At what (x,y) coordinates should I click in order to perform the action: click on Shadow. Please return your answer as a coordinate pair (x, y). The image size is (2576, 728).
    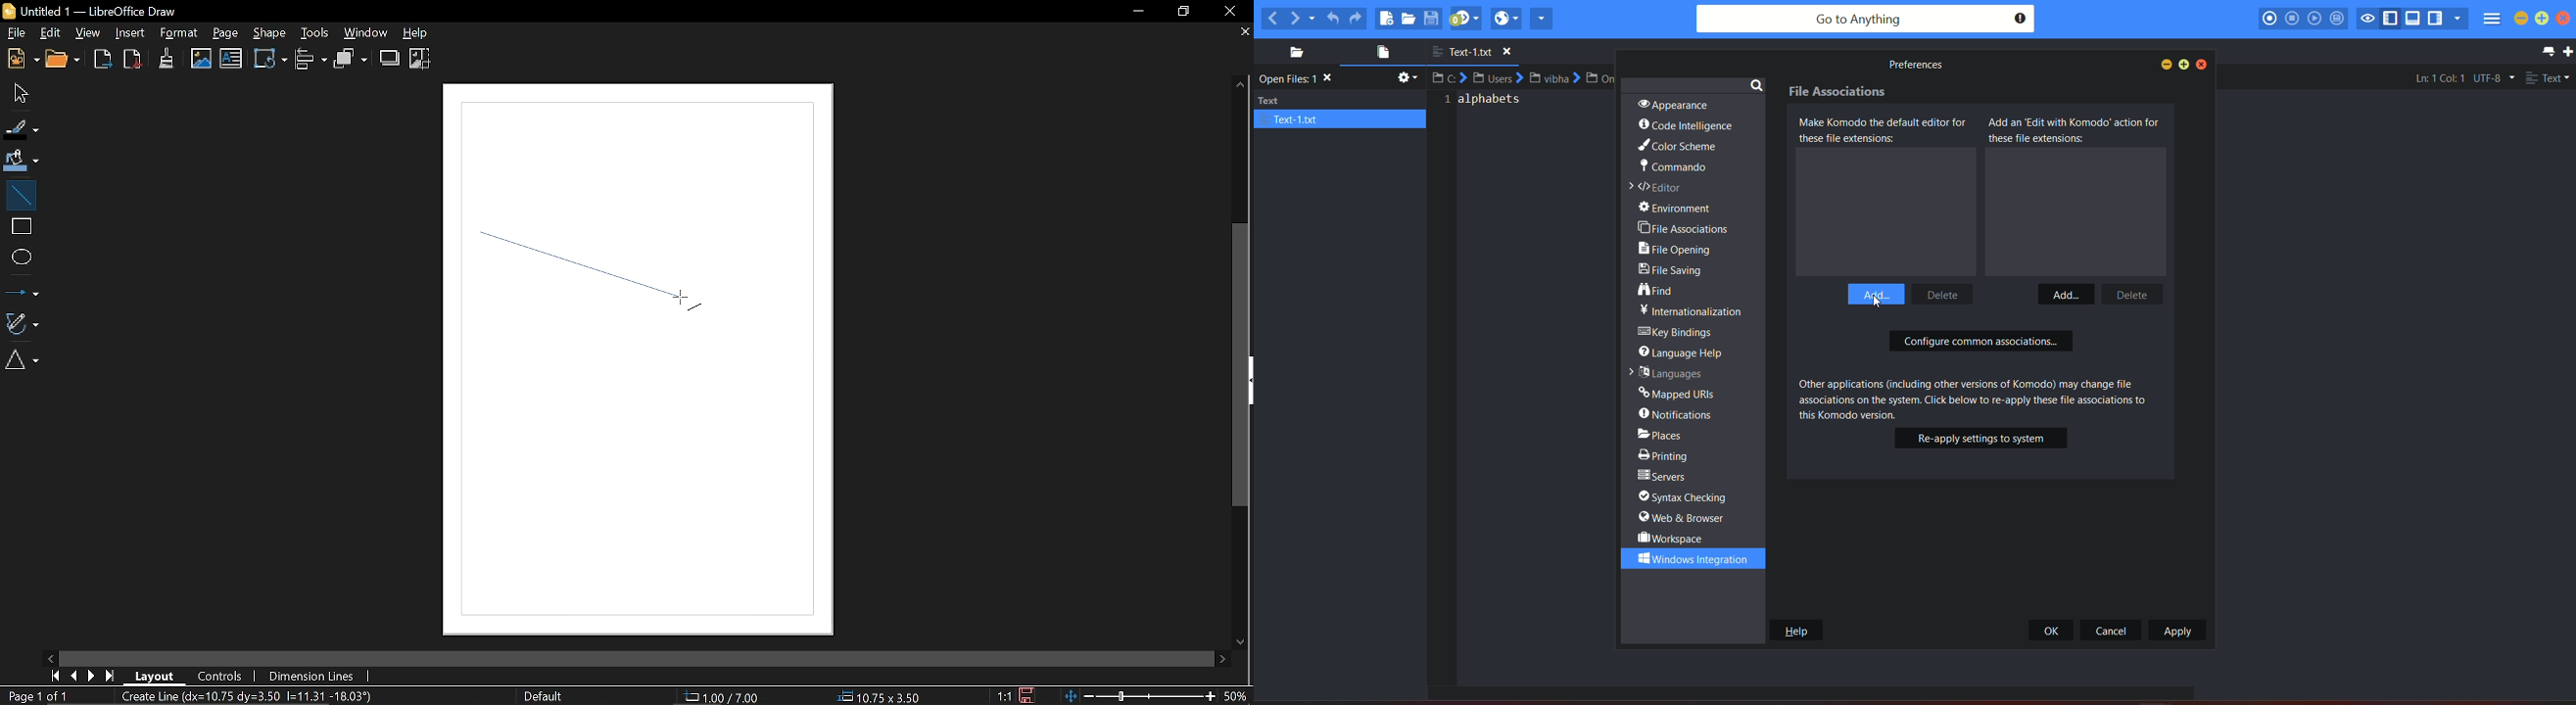
    Looking at the image, I should click on (389, 58).